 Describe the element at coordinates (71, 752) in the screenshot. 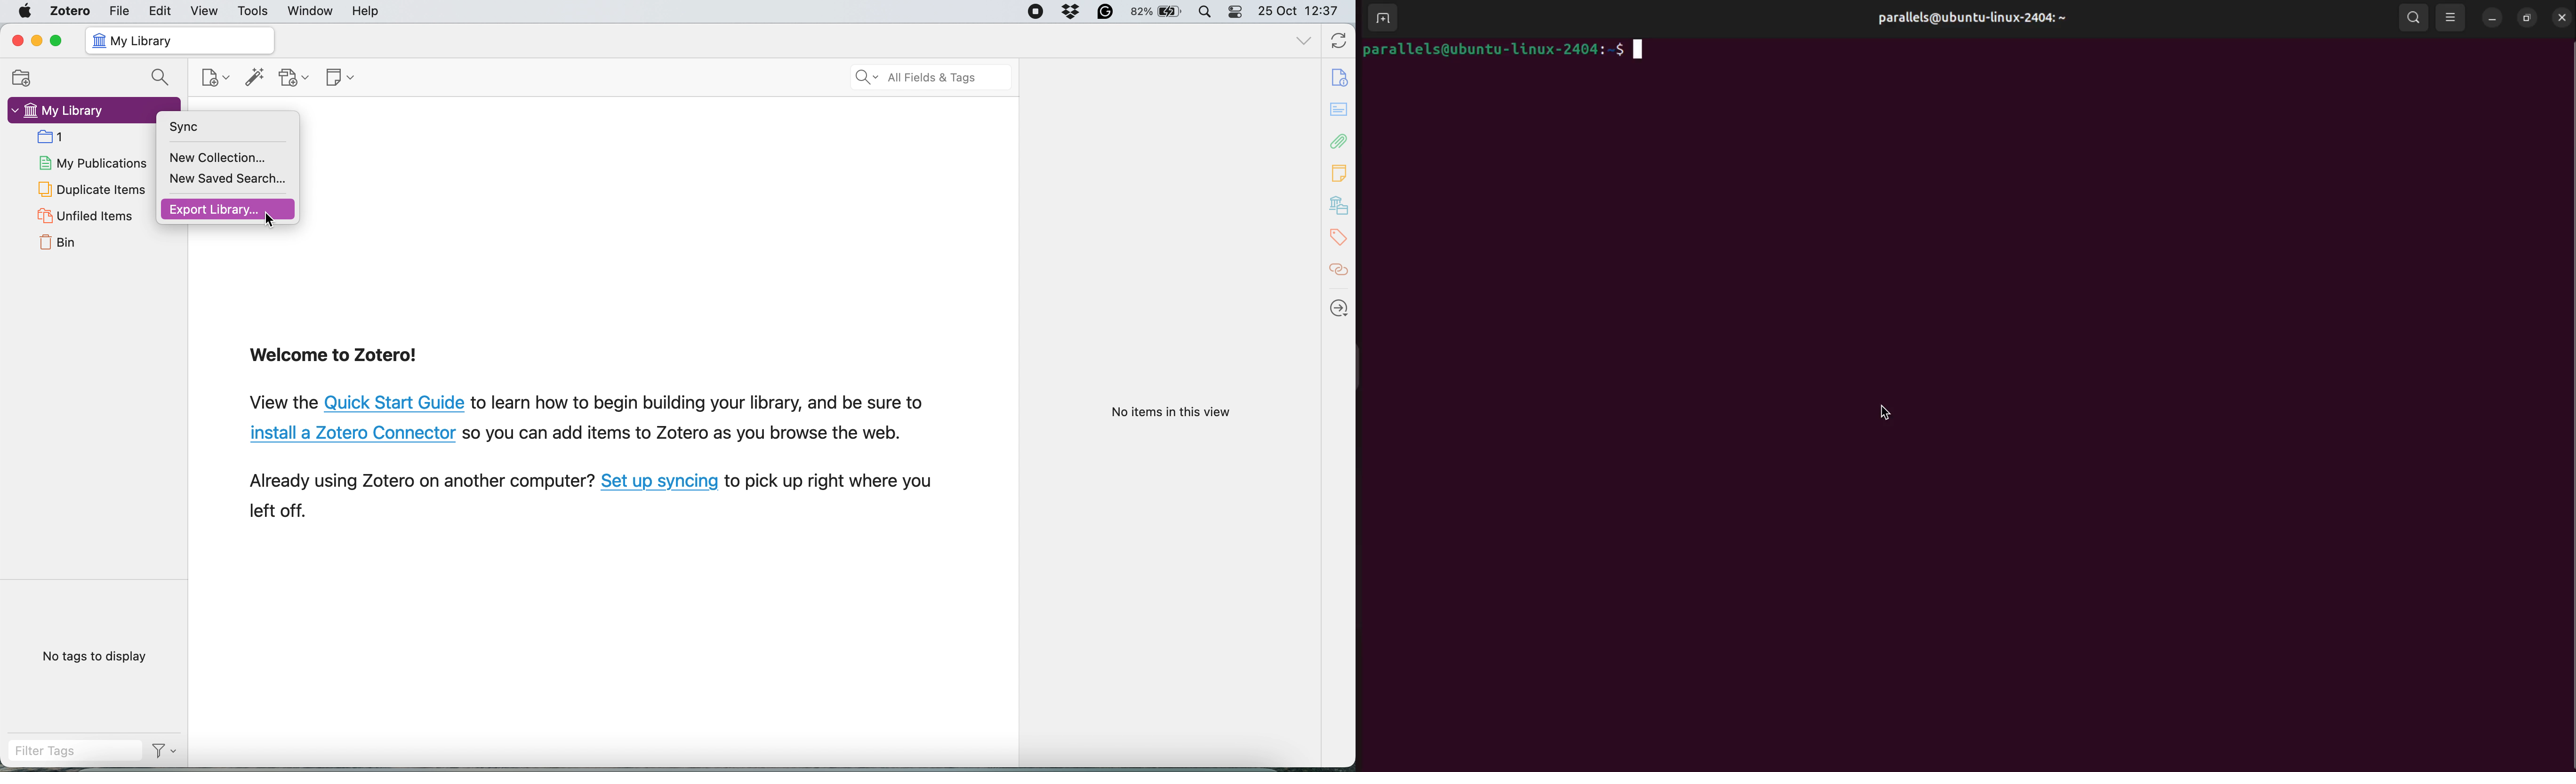

I see `filter tags` at that location.